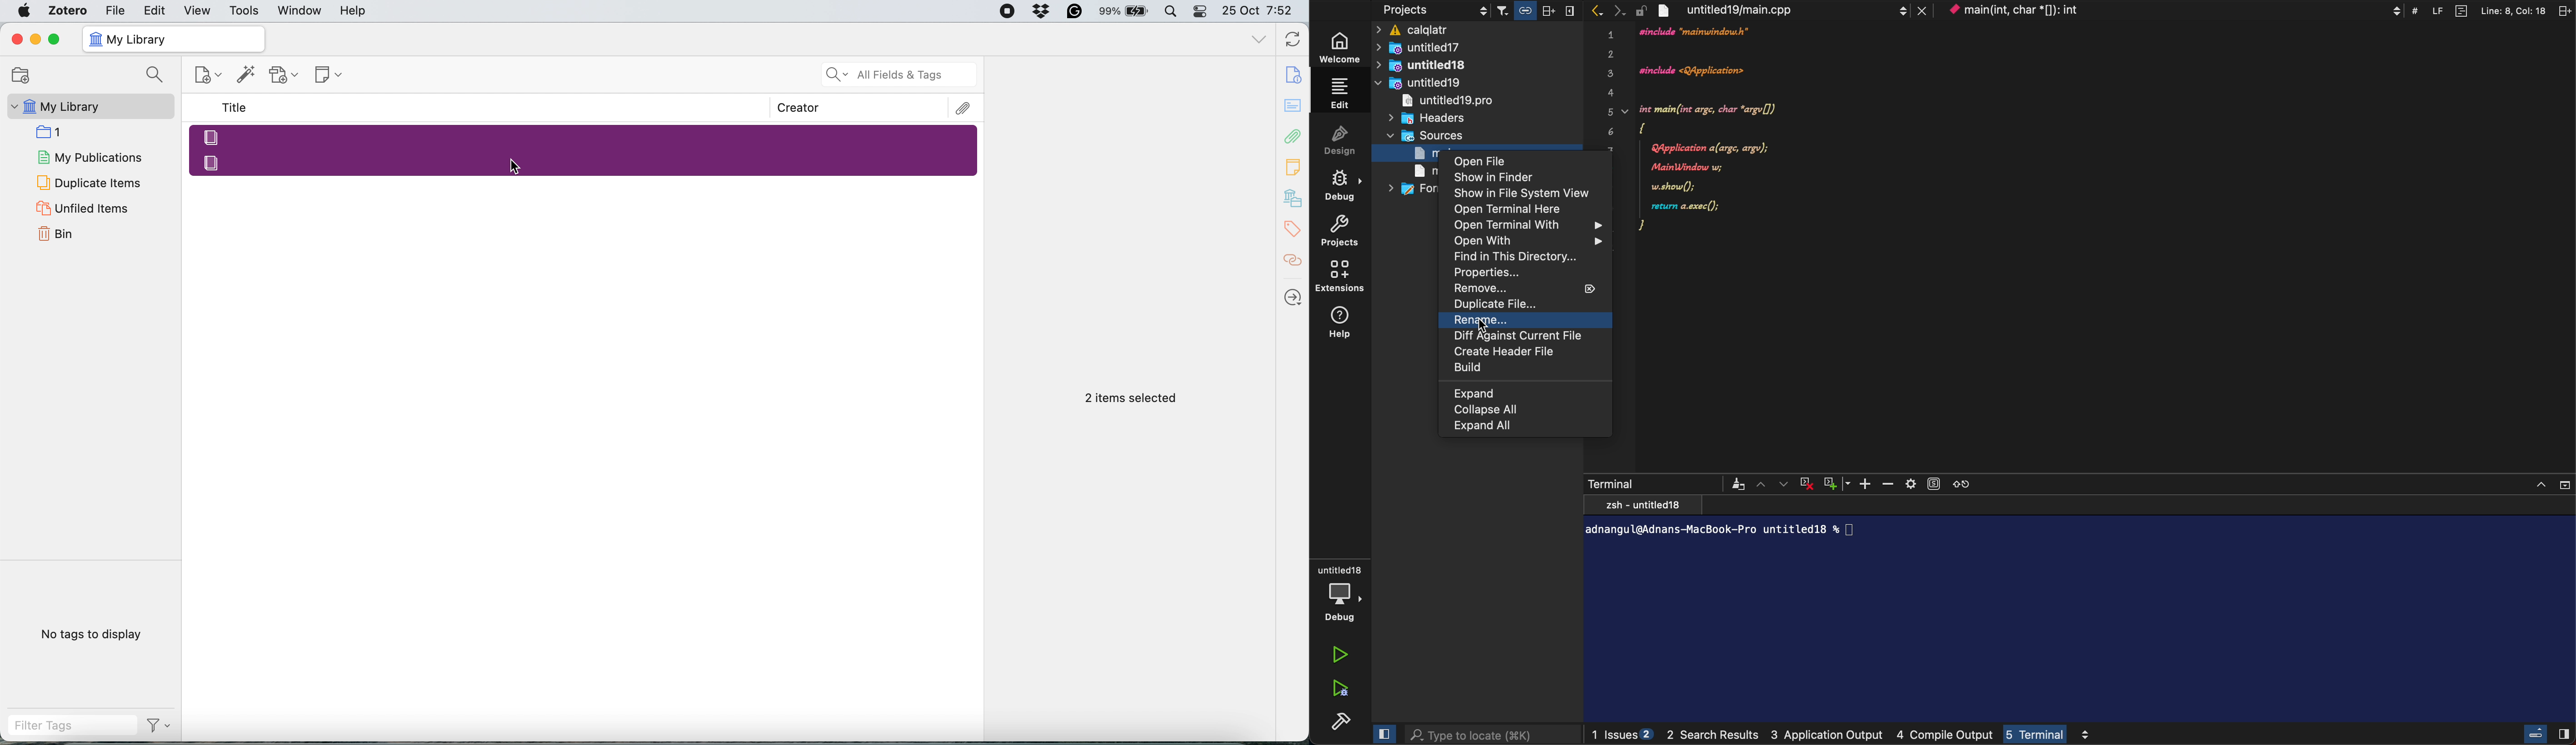 Image resolution: width=2576 pixels, height=756 pixels. Describe the element at coordinates (1294, 74) in the screenshot. I see `Document` at that location.